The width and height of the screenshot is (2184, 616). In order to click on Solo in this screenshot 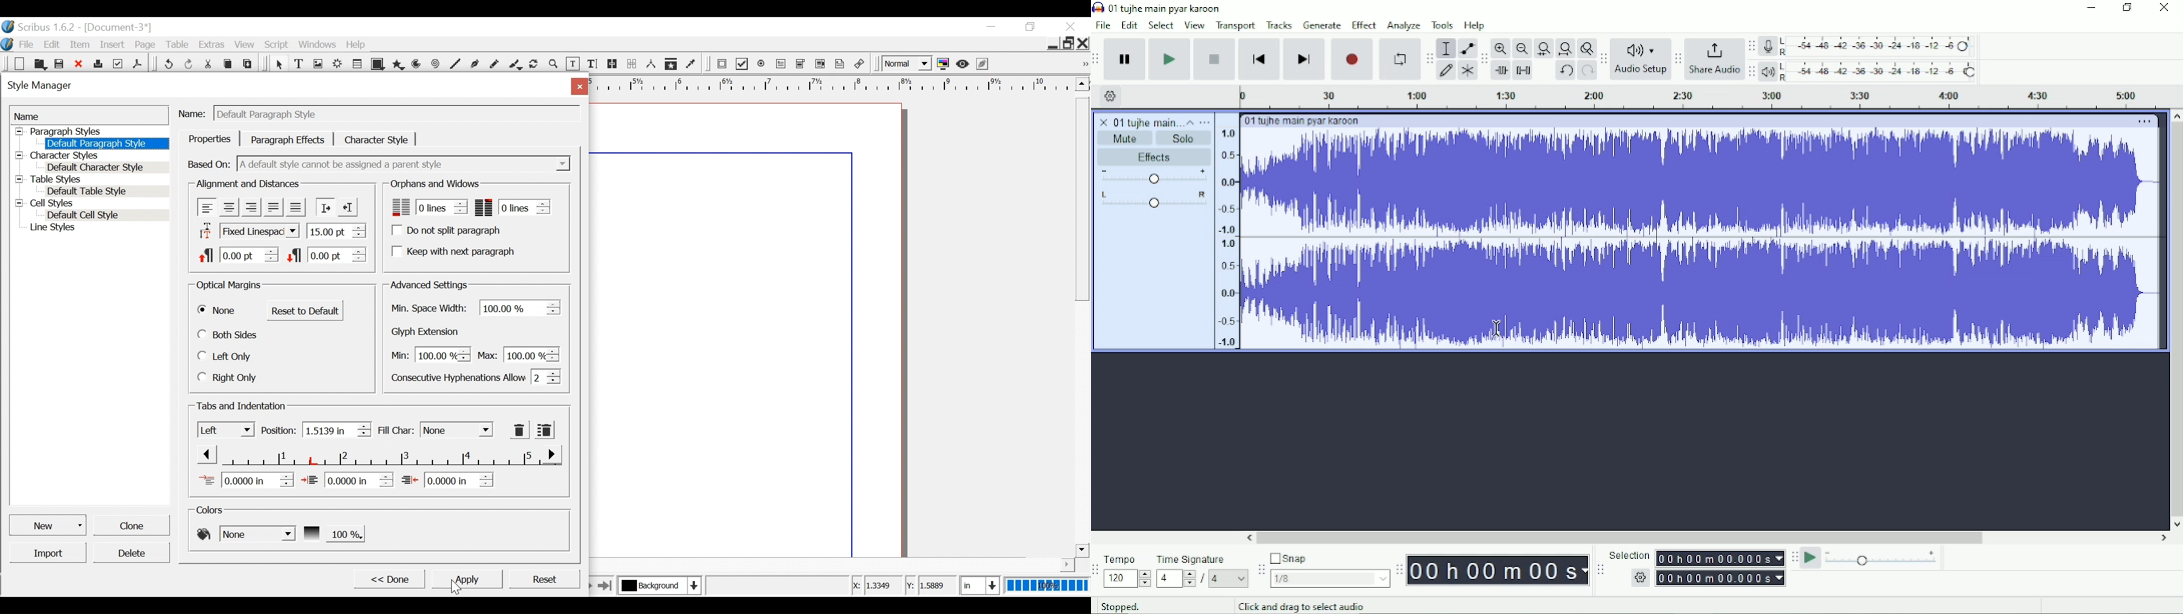, I will do `click(1186, 138)`.